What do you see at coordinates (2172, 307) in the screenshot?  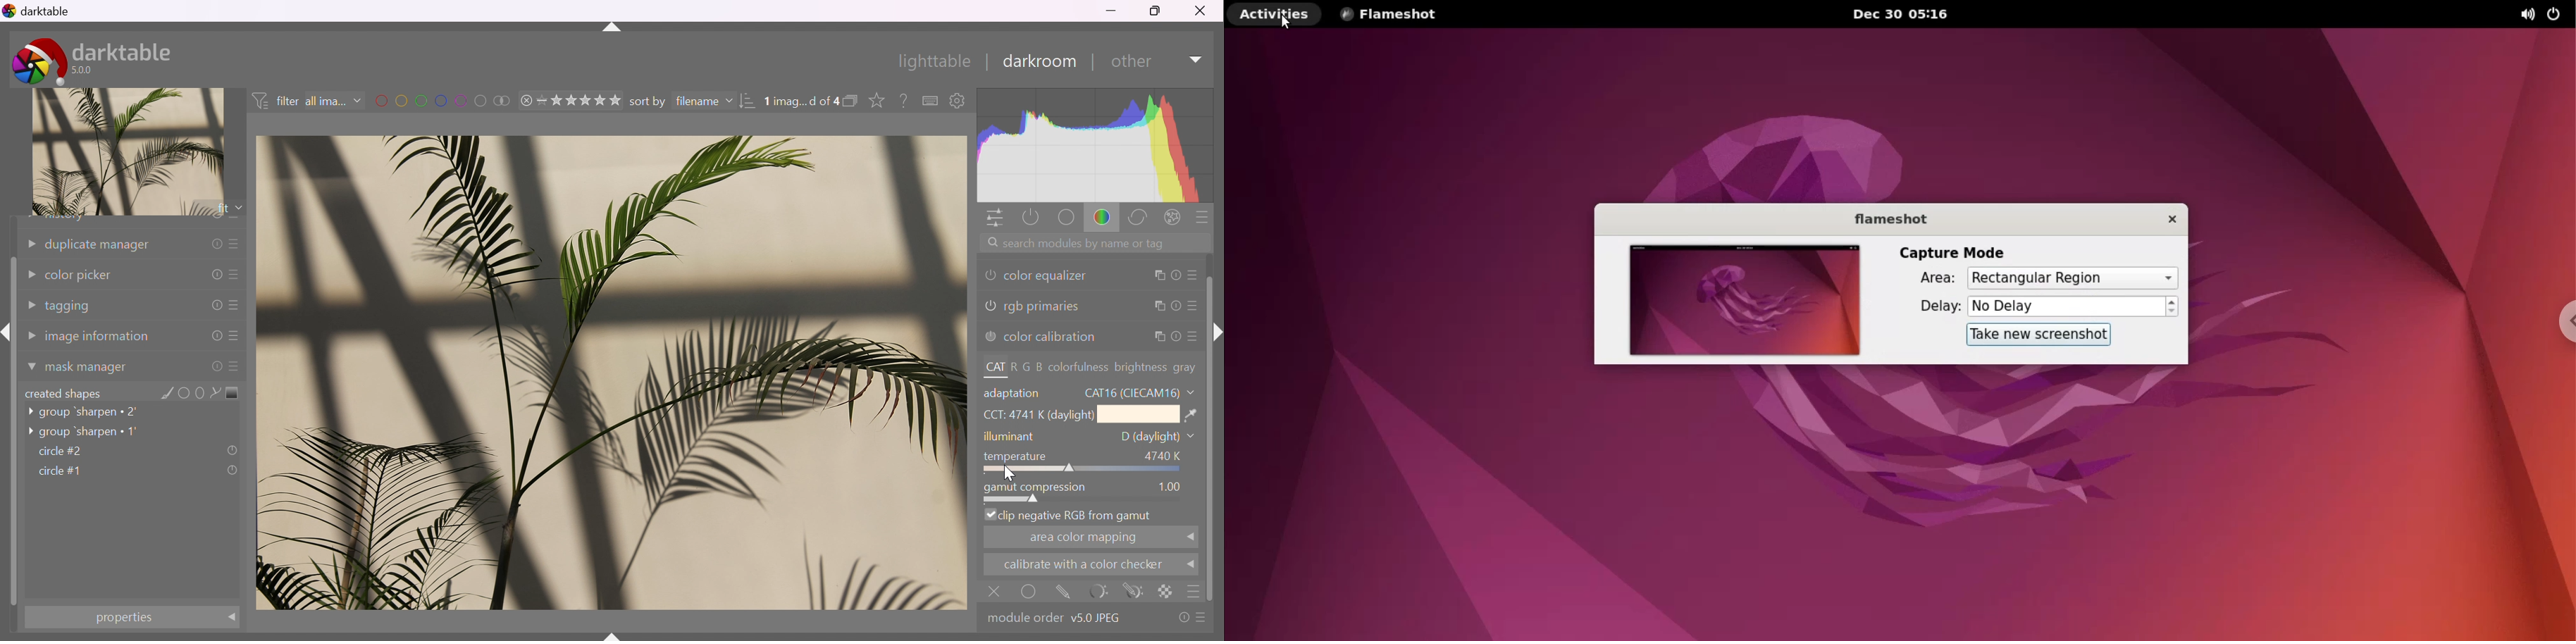 I see `increment or decrement delay` at bounding box center [2172, 307].